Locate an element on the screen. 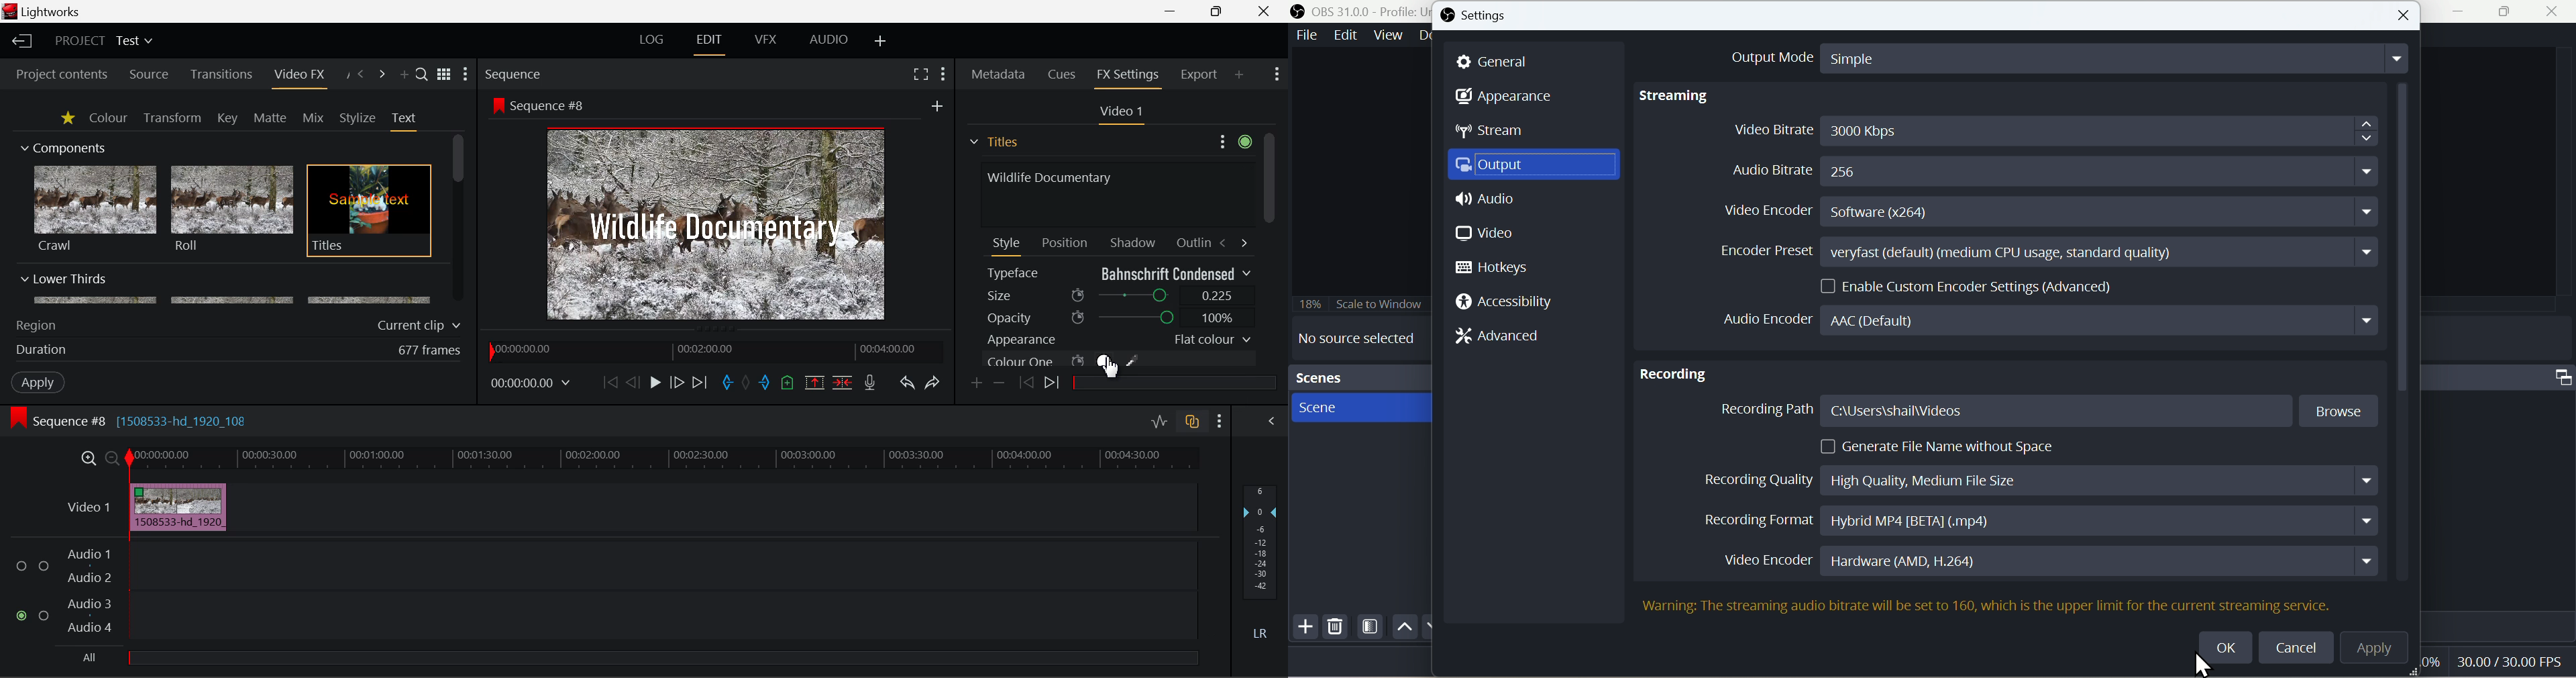 The width and height of the screenshot is (2576, 700). Show Settings is located at coordinates (466, 74).